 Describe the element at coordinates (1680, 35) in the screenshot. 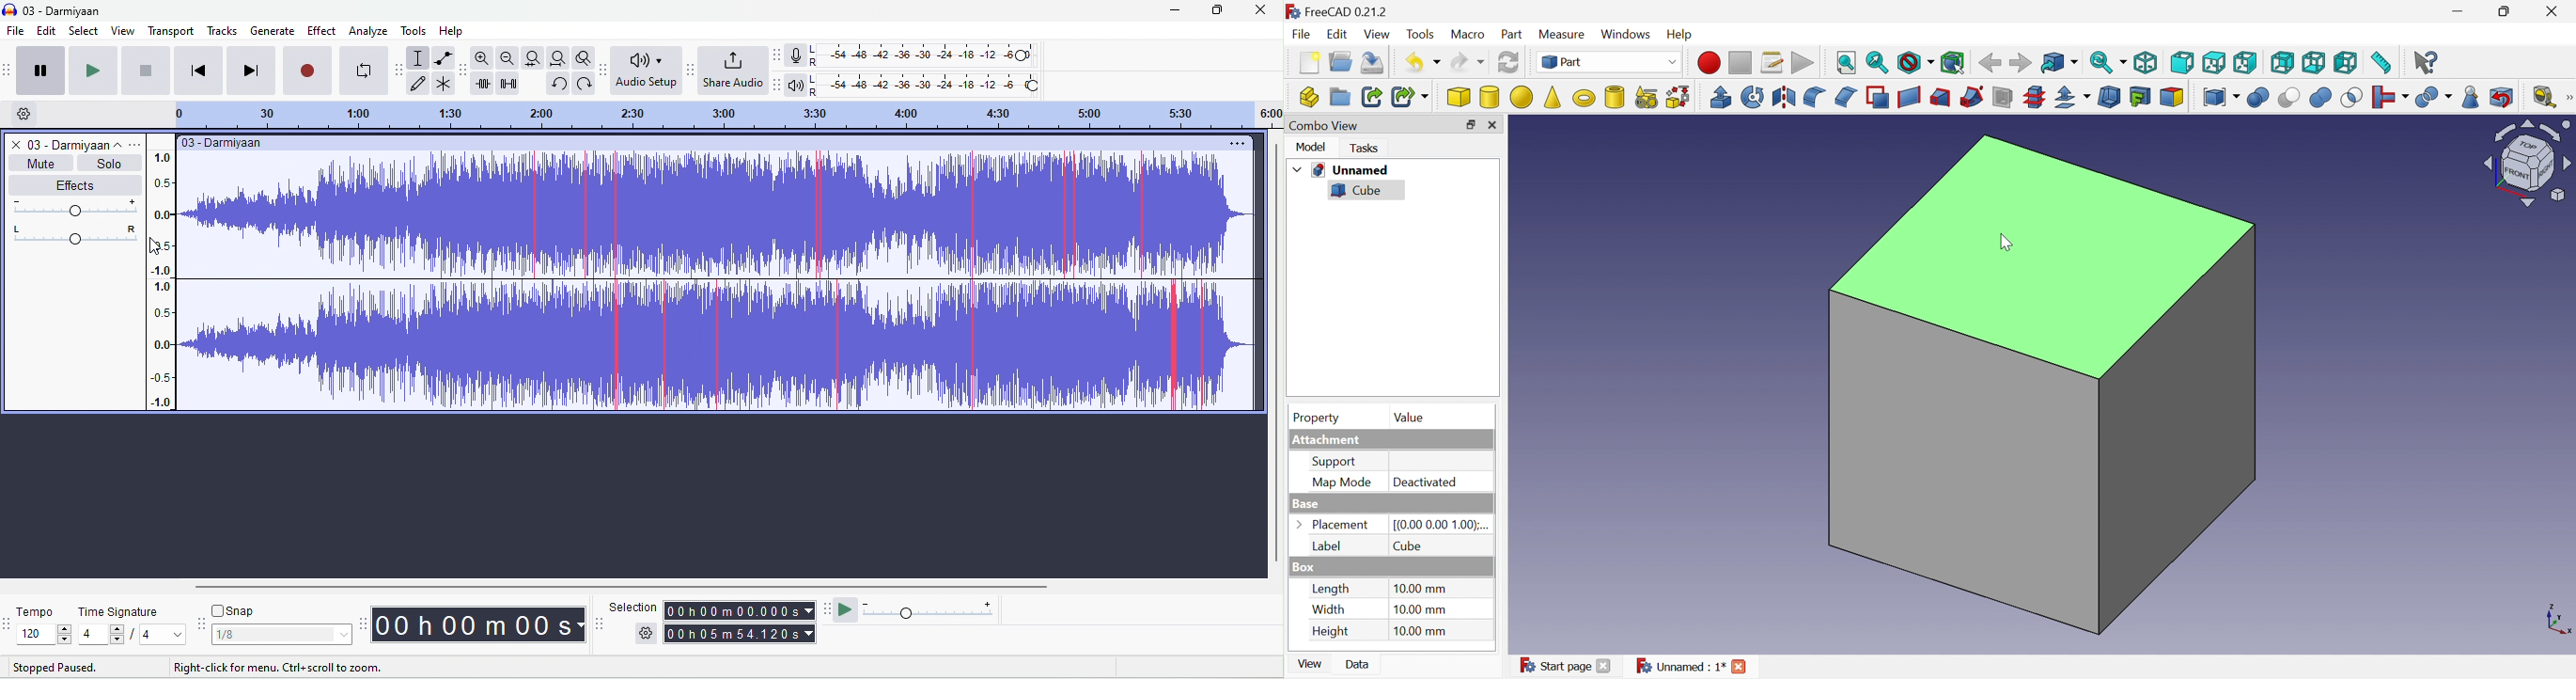

I see `Help` at that location.